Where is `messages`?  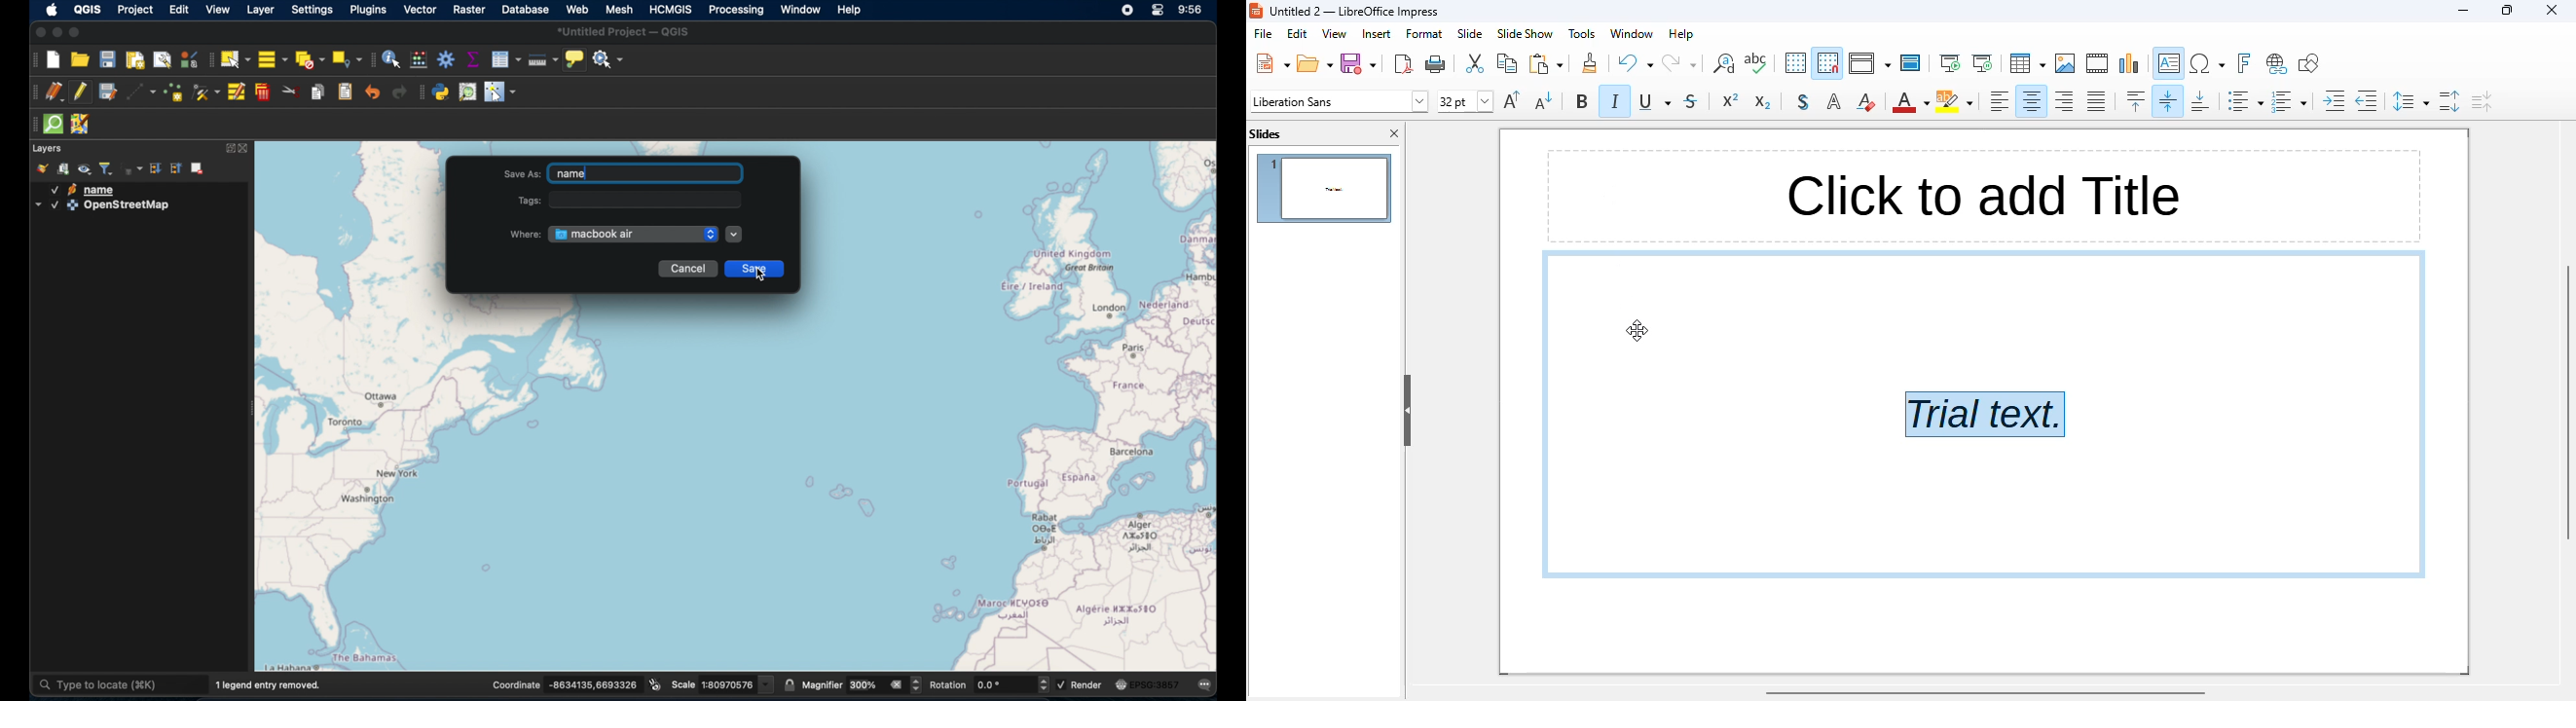
messages is located at coordinates (1207, 685).